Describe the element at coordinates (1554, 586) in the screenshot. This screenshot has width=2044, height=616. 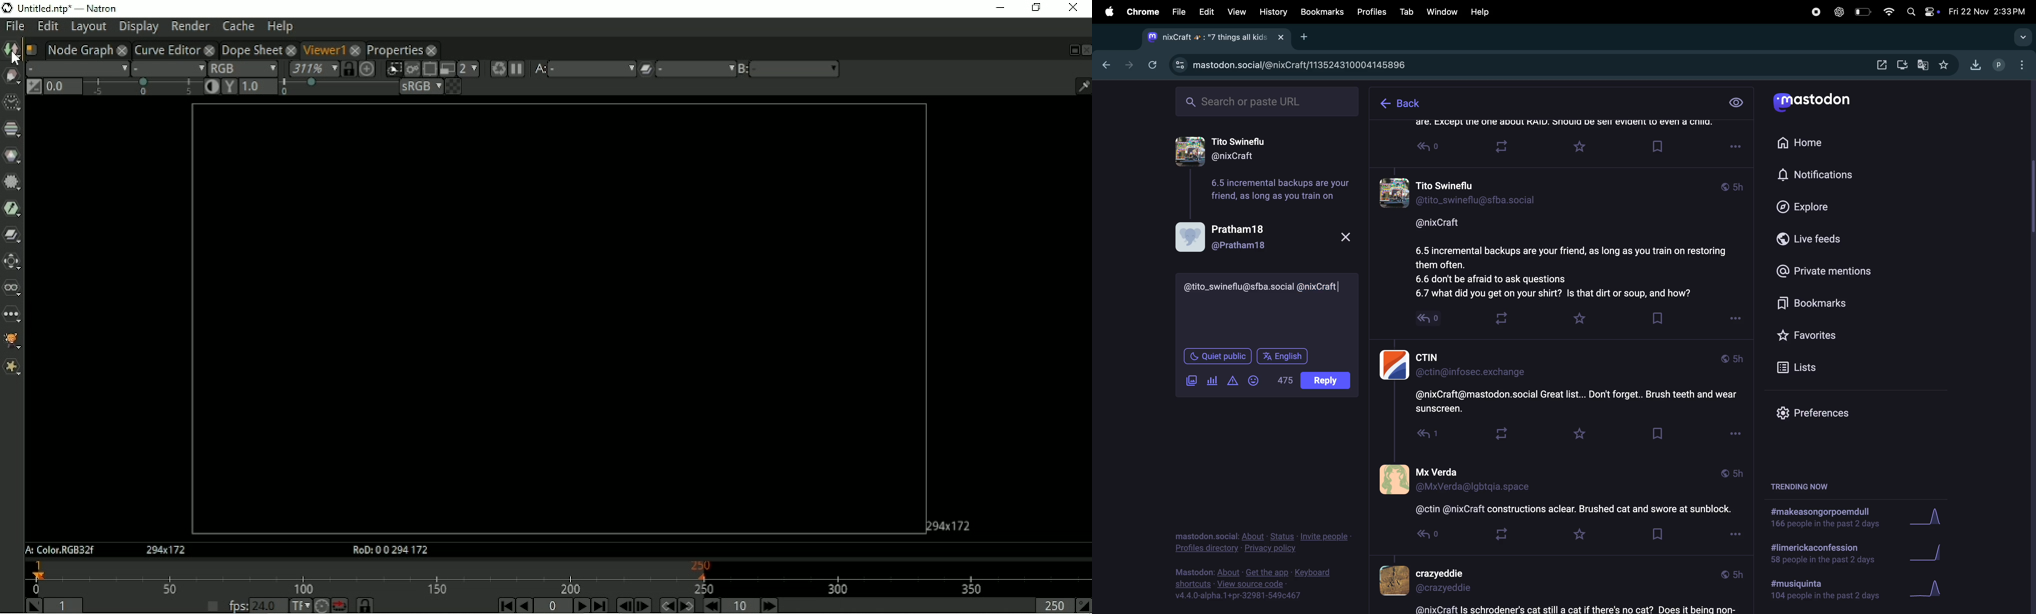
I see `thread` at that location.